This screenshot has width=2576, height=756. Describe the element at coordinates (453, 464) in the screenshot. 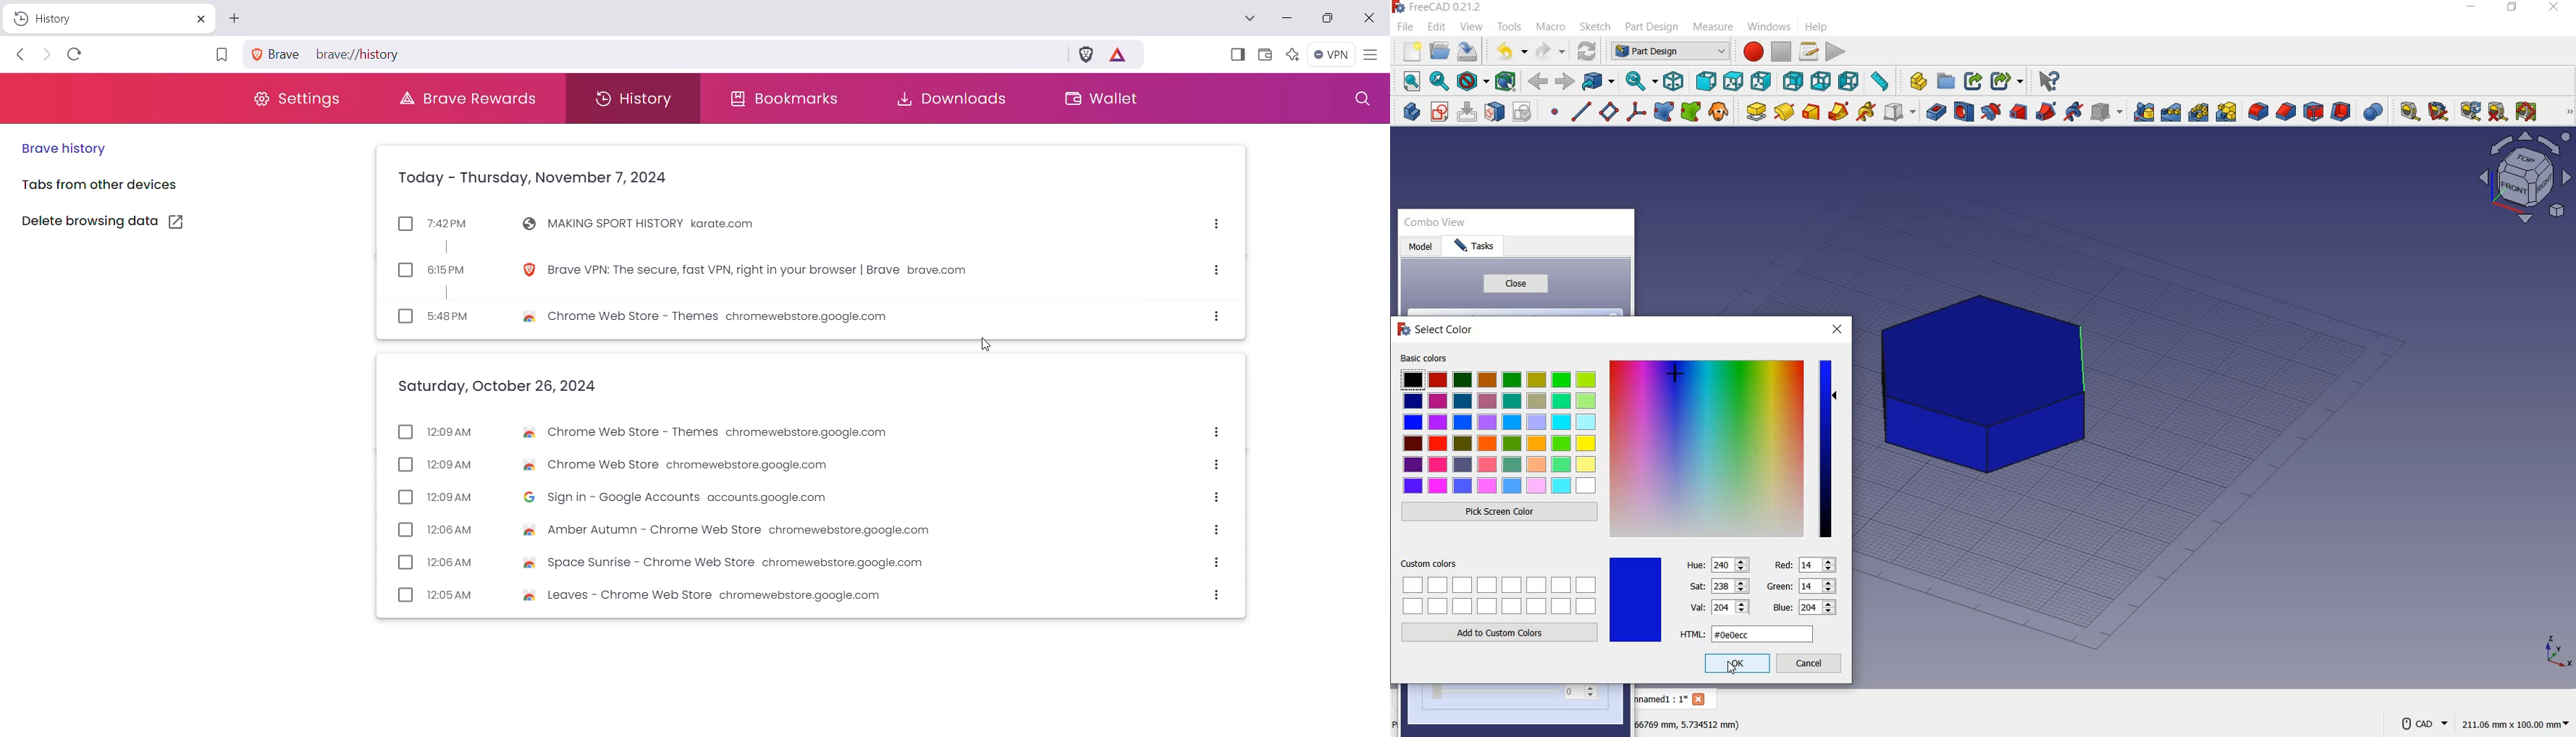

I see `12:09AM` at that location.